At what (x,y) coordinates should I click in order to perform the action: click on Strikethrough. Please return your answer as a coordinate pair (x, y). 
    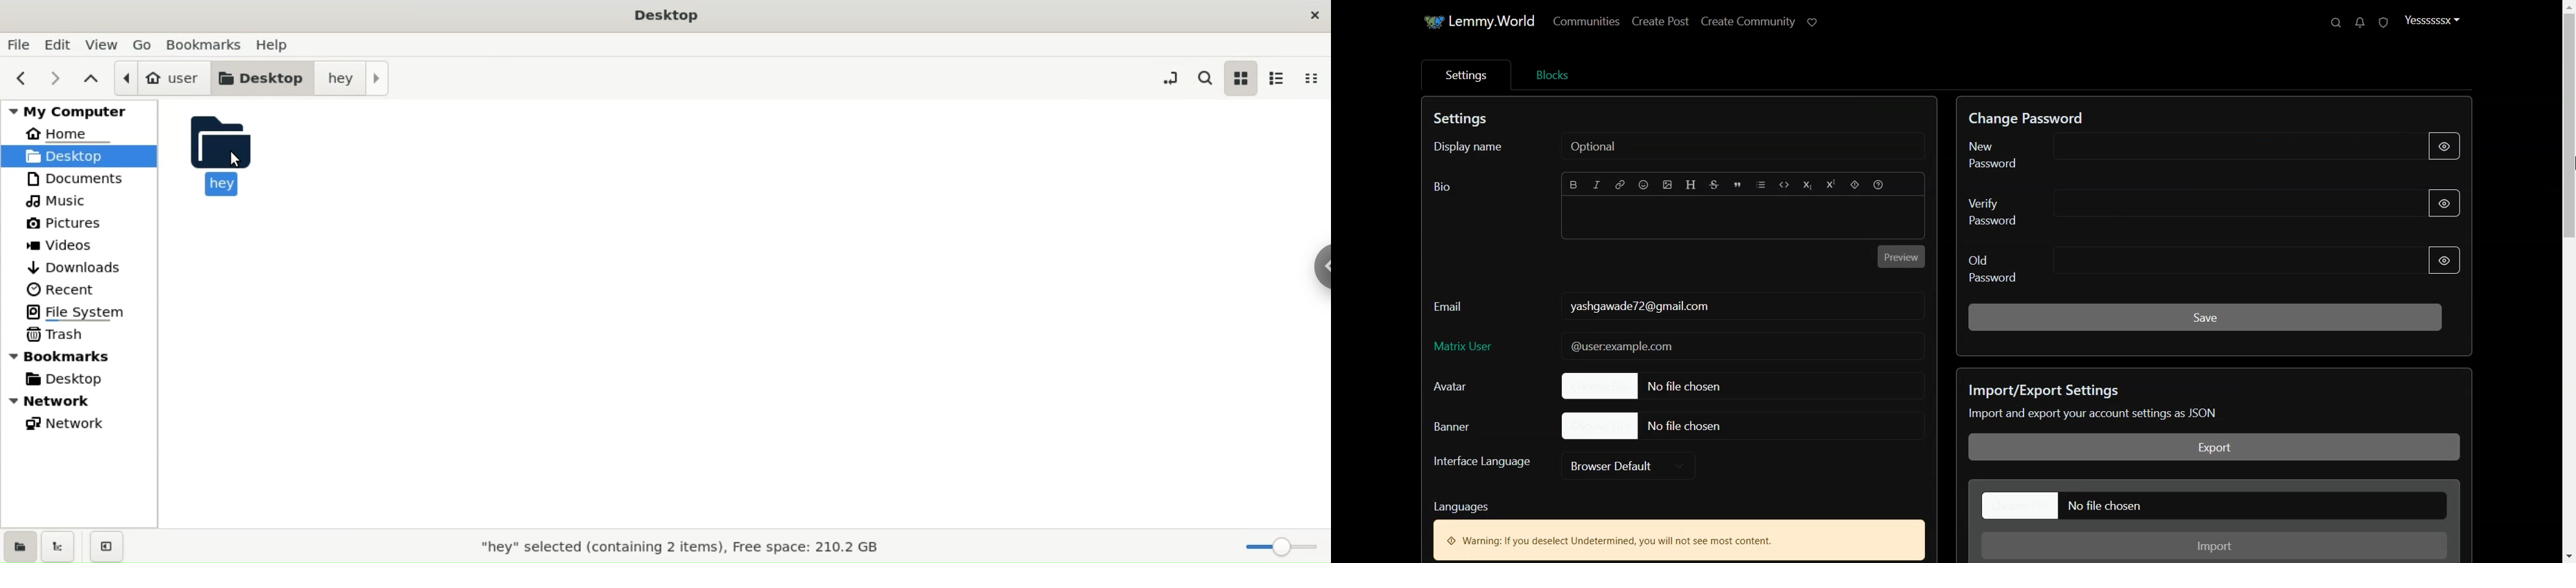
    Looking at the image, I should click on (1714, 185).